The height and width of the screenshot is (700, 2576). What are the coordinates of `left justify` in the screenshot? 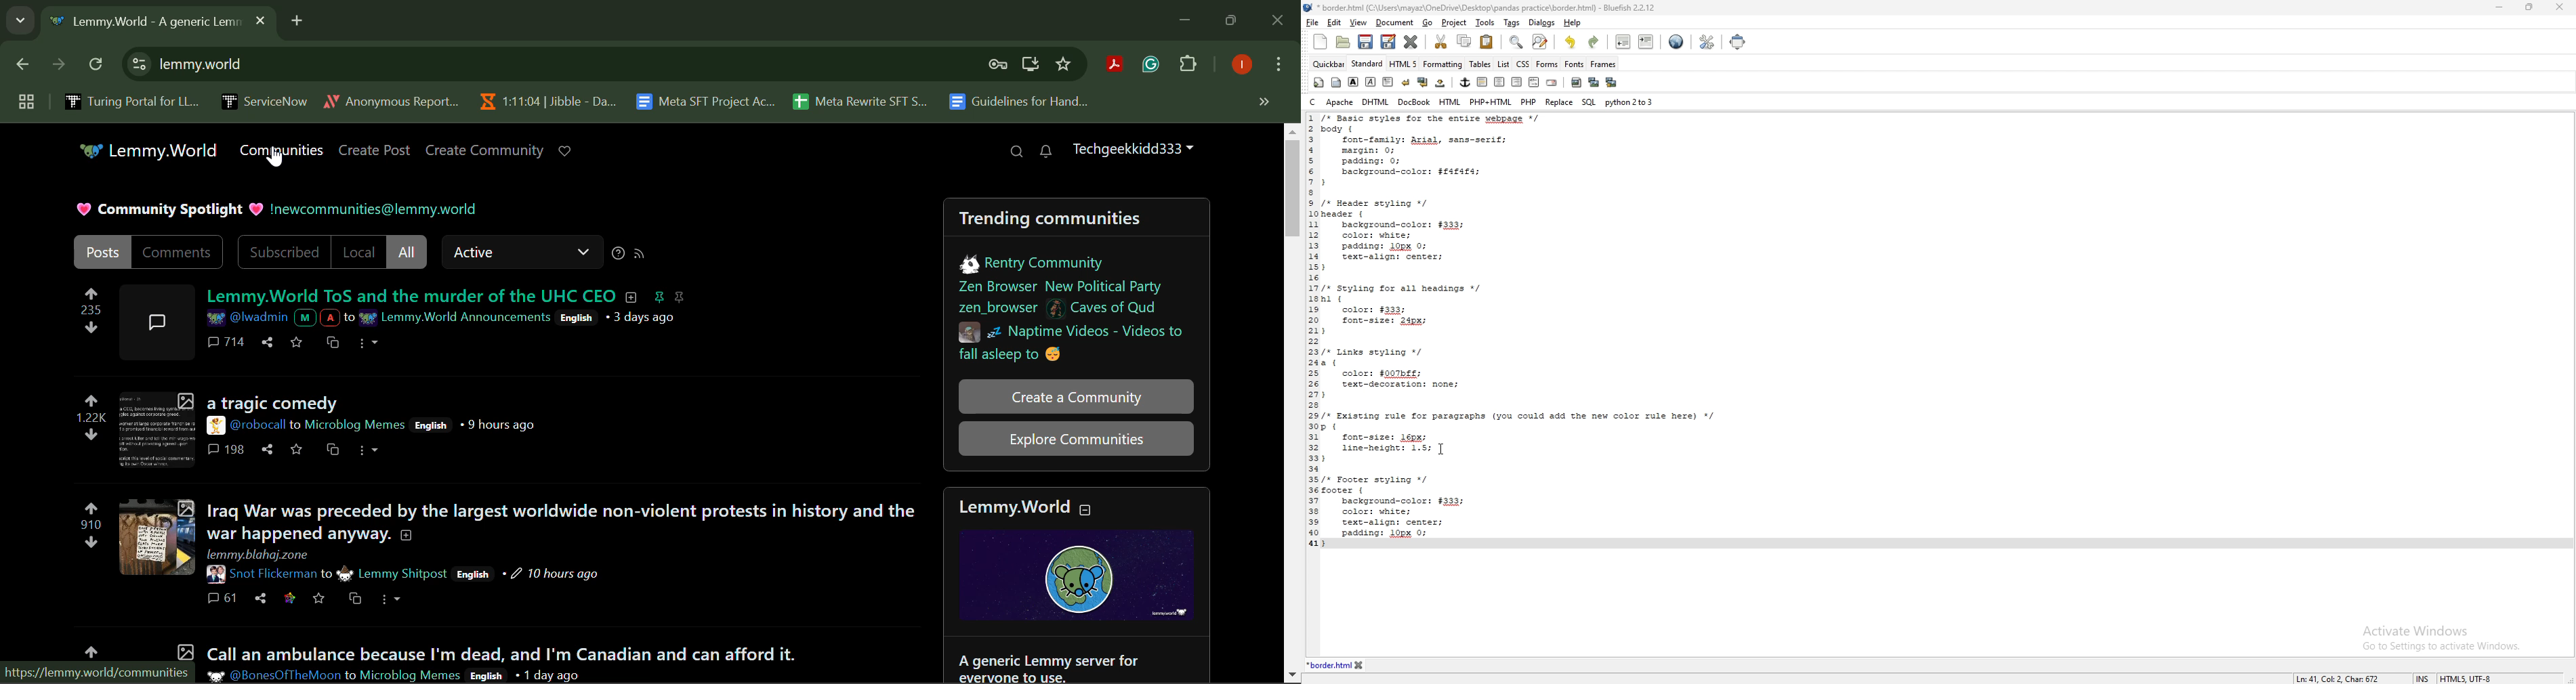 It's located at (1483, 82).